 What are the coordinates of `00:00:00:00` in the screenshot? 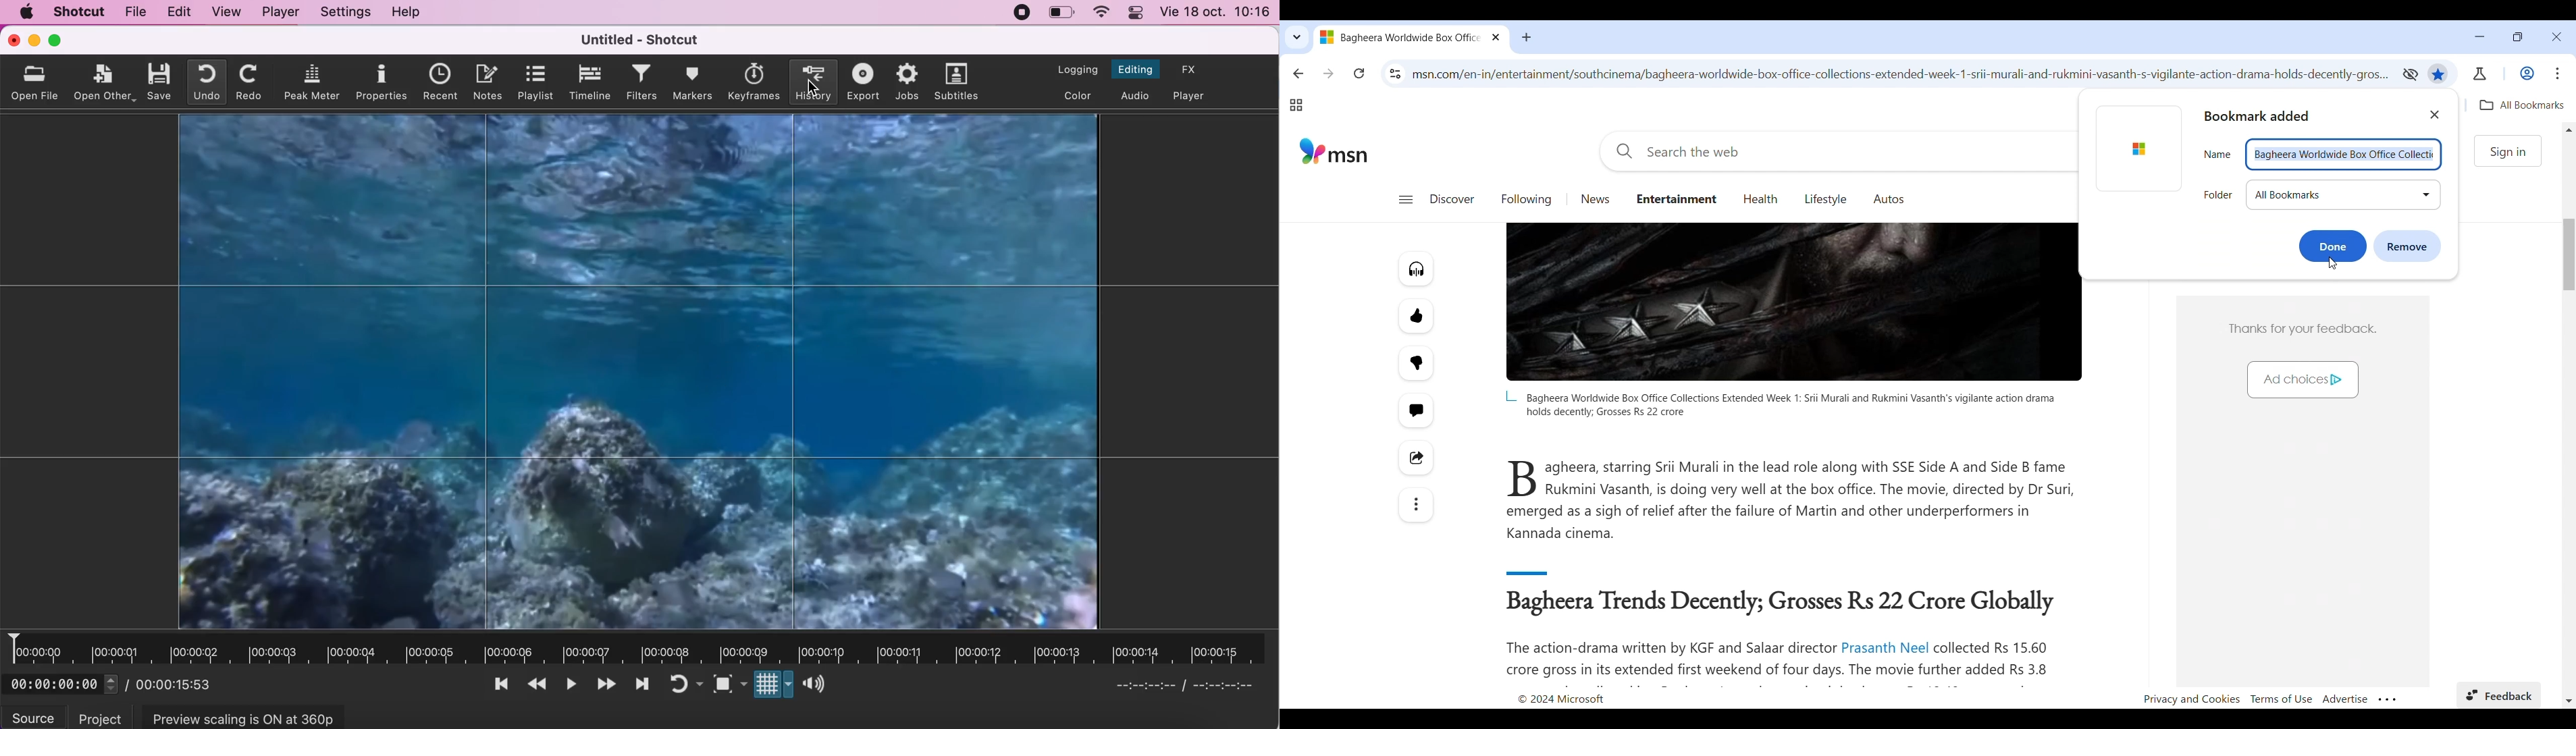 It's located at (65, 685).